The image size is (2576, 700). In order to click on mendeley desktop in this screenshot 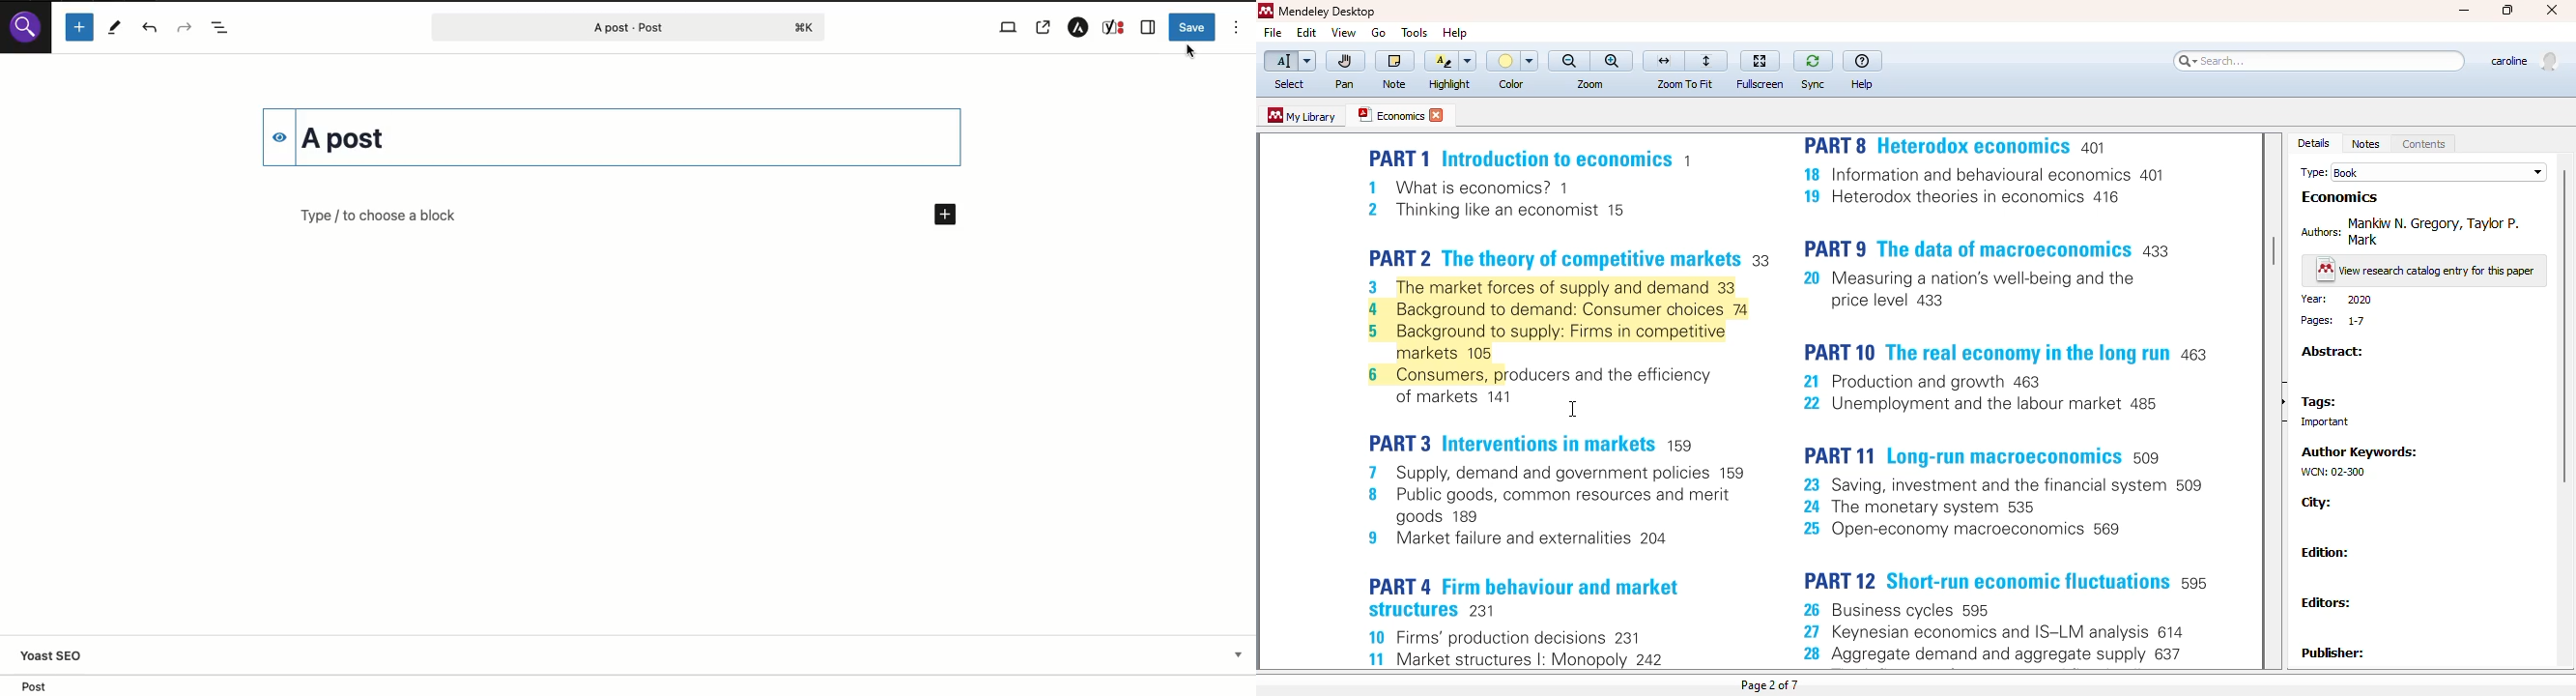, I will do `click(1328, 12)`.